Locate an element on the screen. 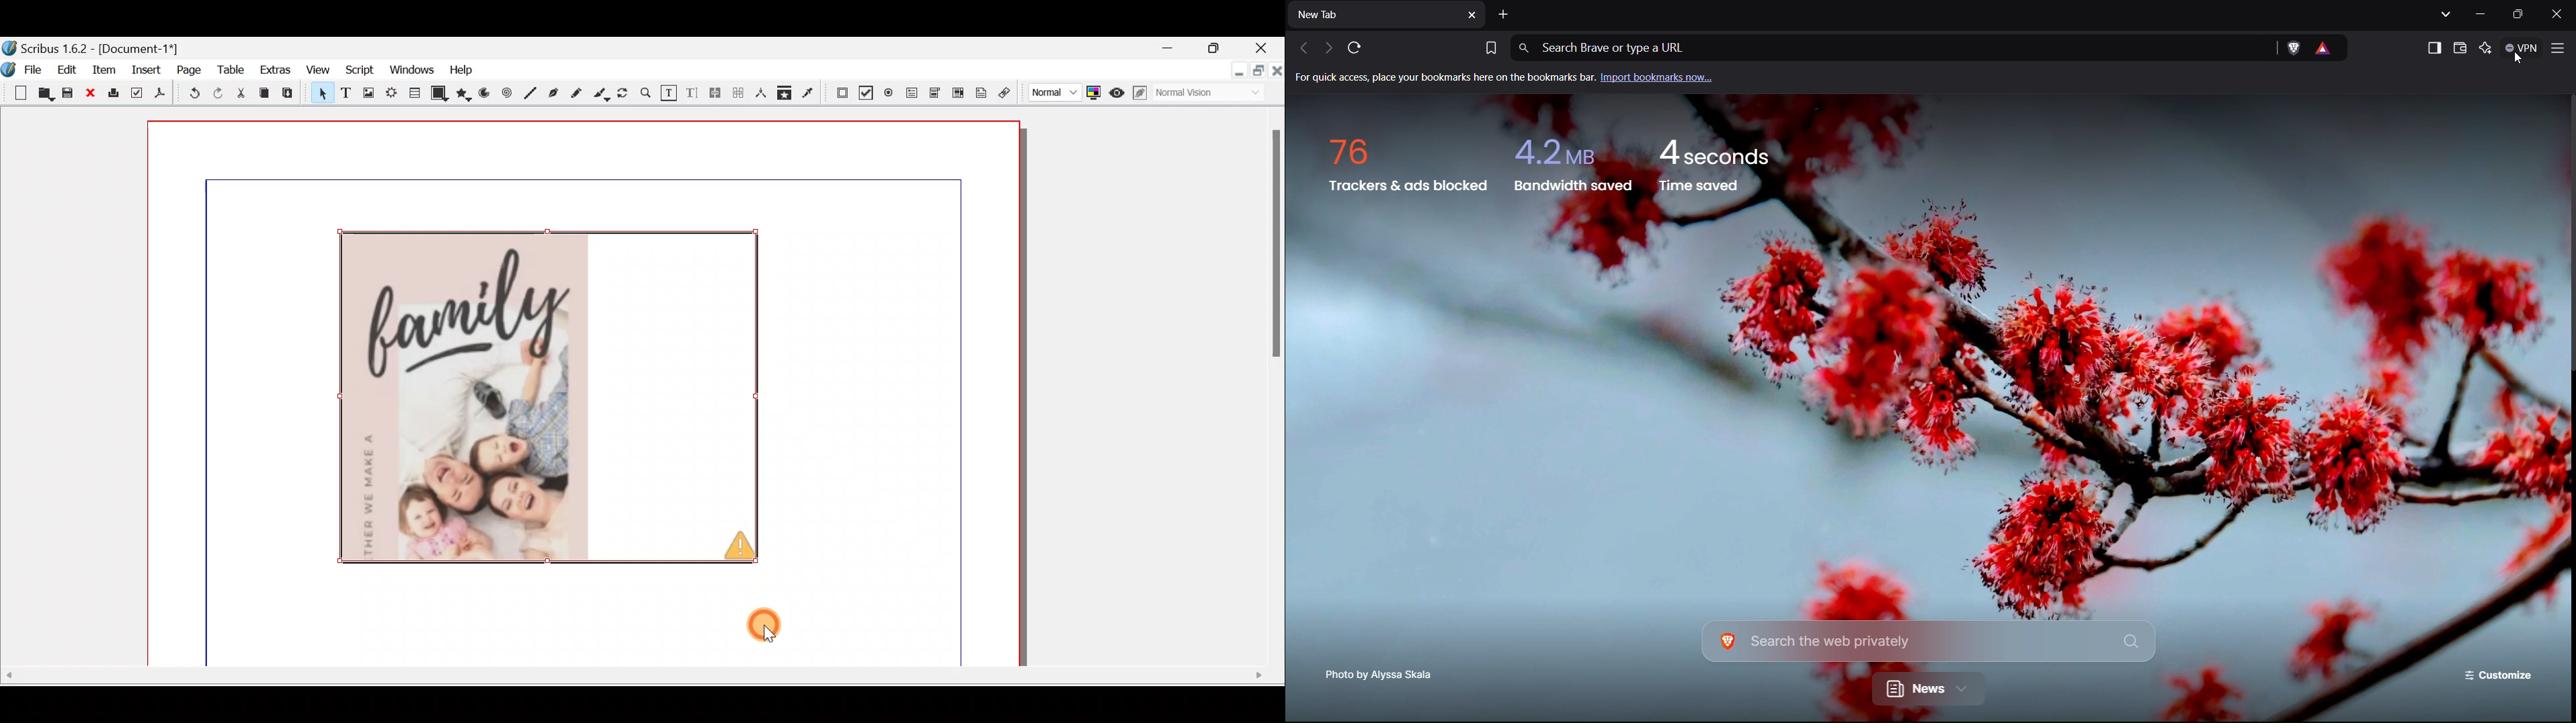 This screenshot has width=2576, height=728. Calligraphic line is located at coordinates (601, 94).